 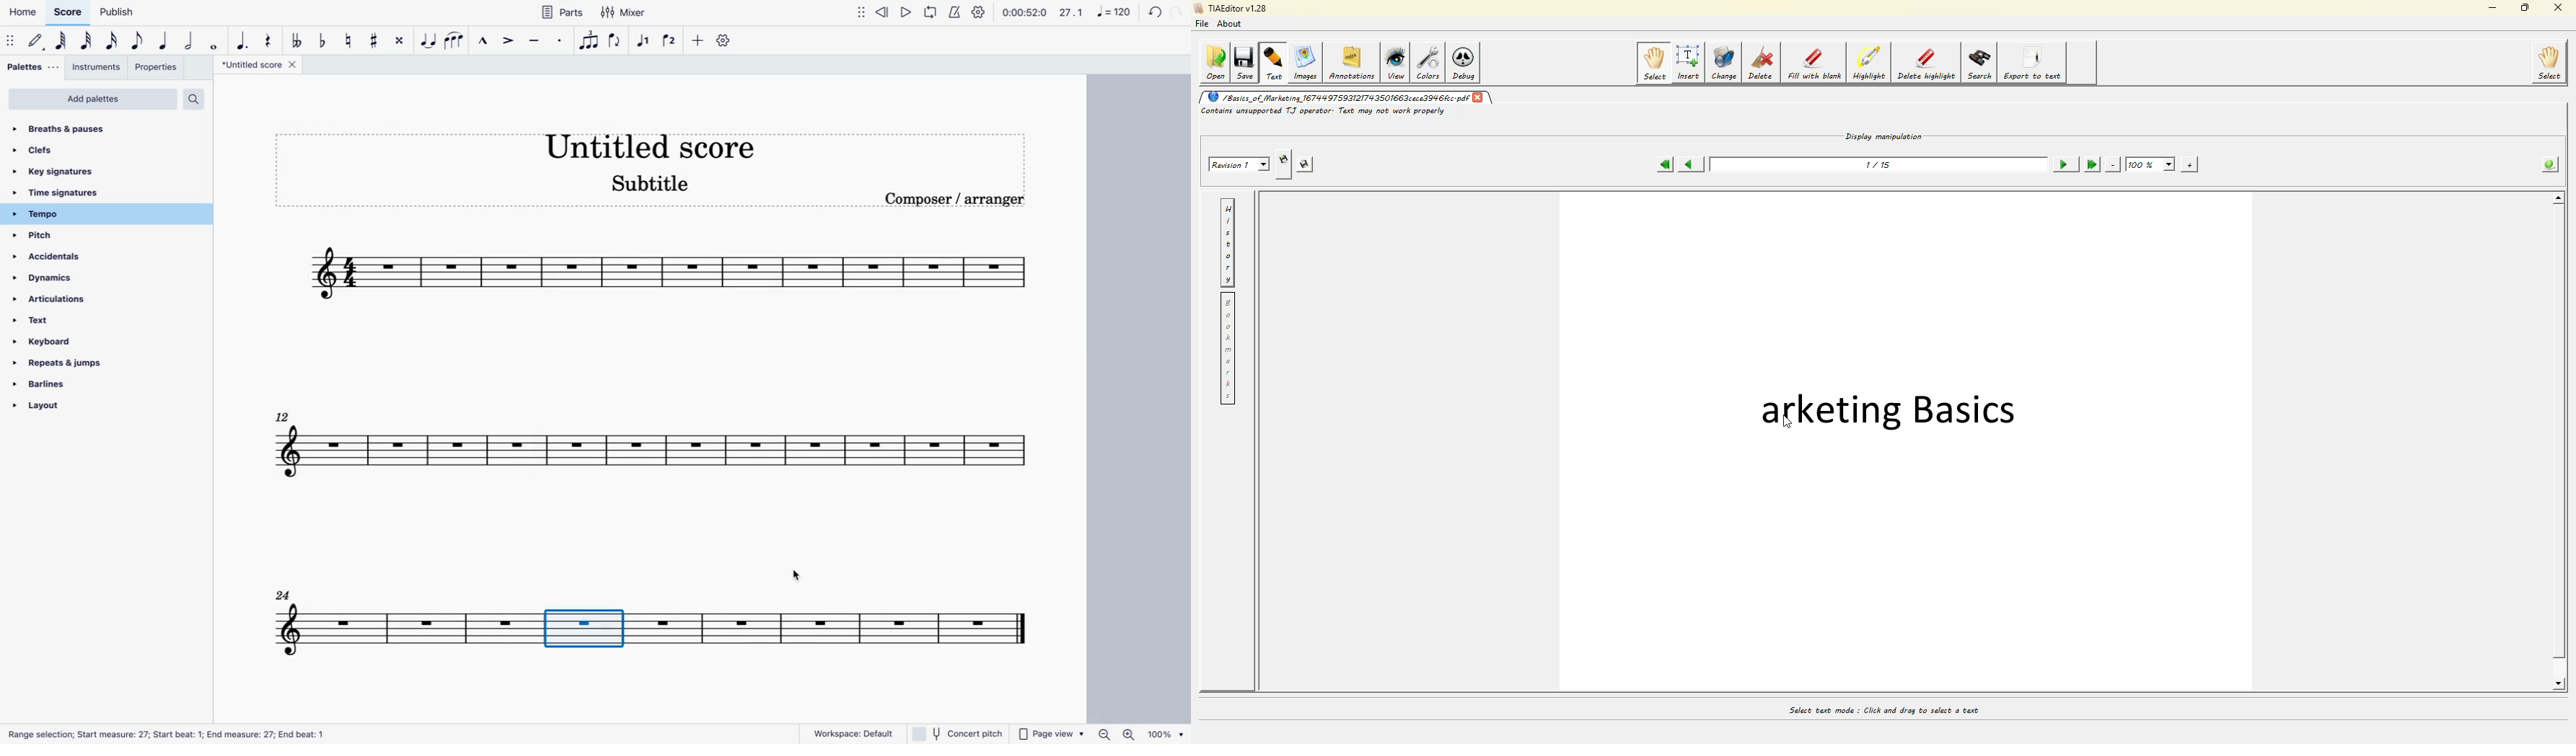 I want to click on default, so click(x=37, y=40).